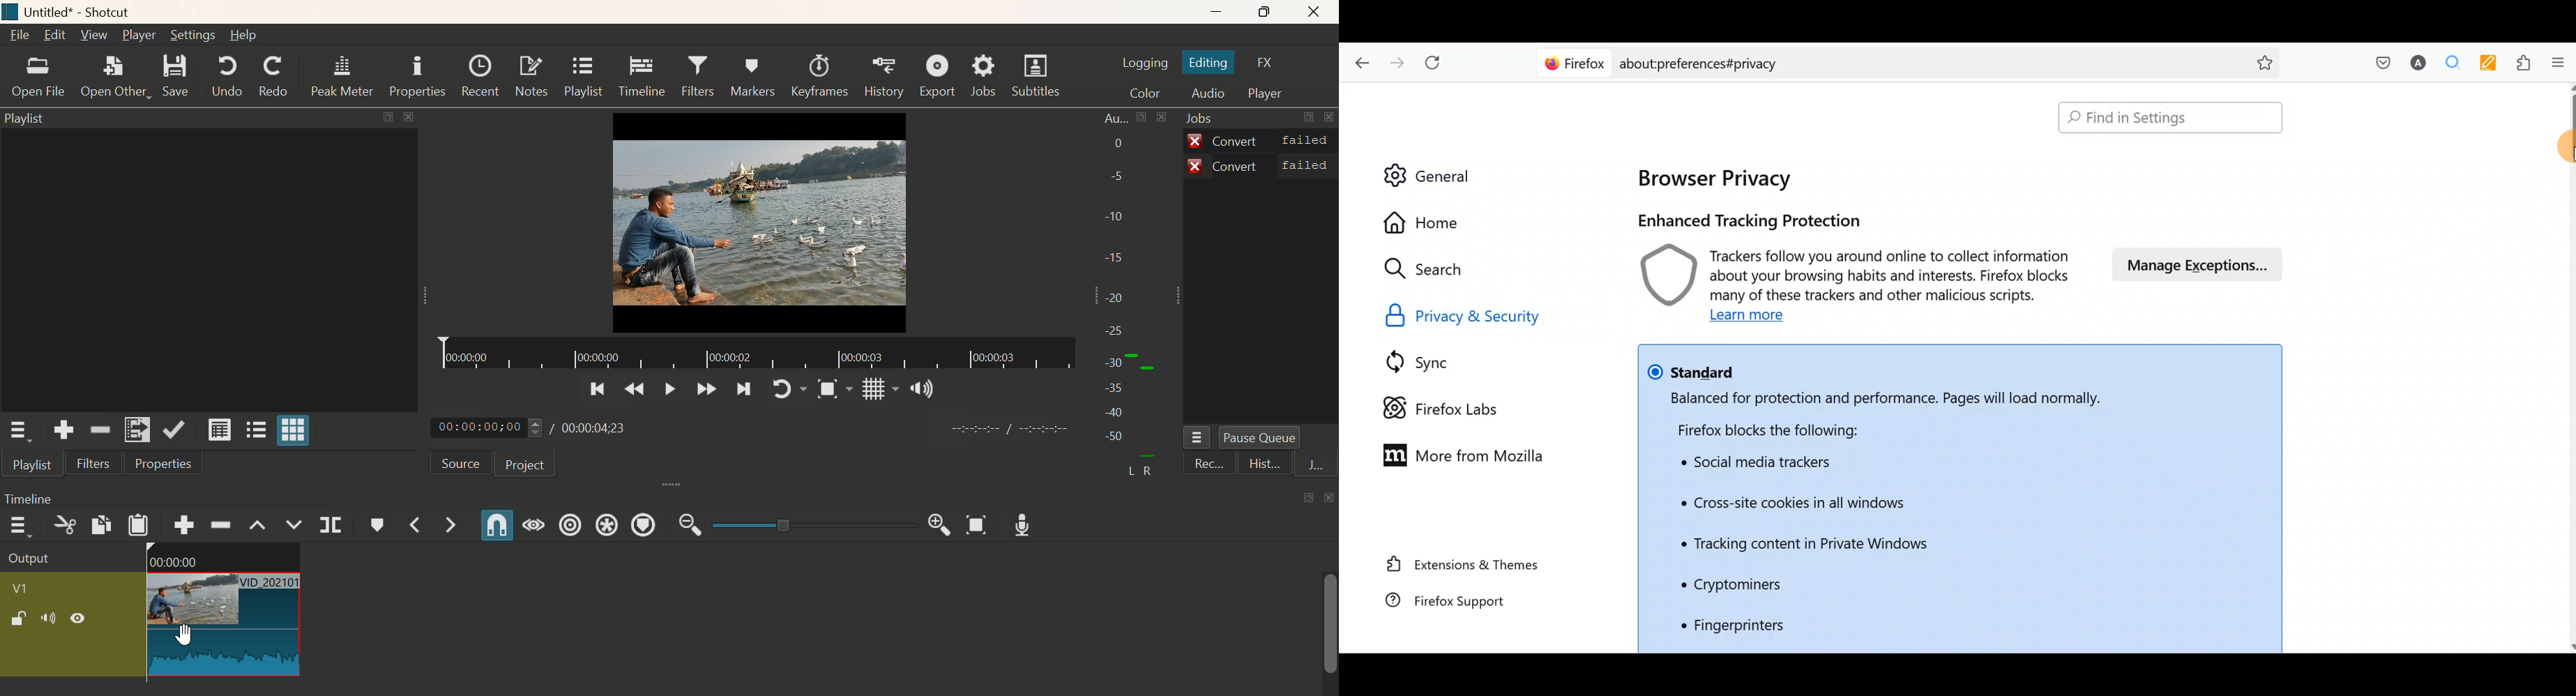 The width and height of the screenshot is (2576, 700). Describe the element at coordinates (1435, 362) in the screenshot. I see `Sync` at that location.